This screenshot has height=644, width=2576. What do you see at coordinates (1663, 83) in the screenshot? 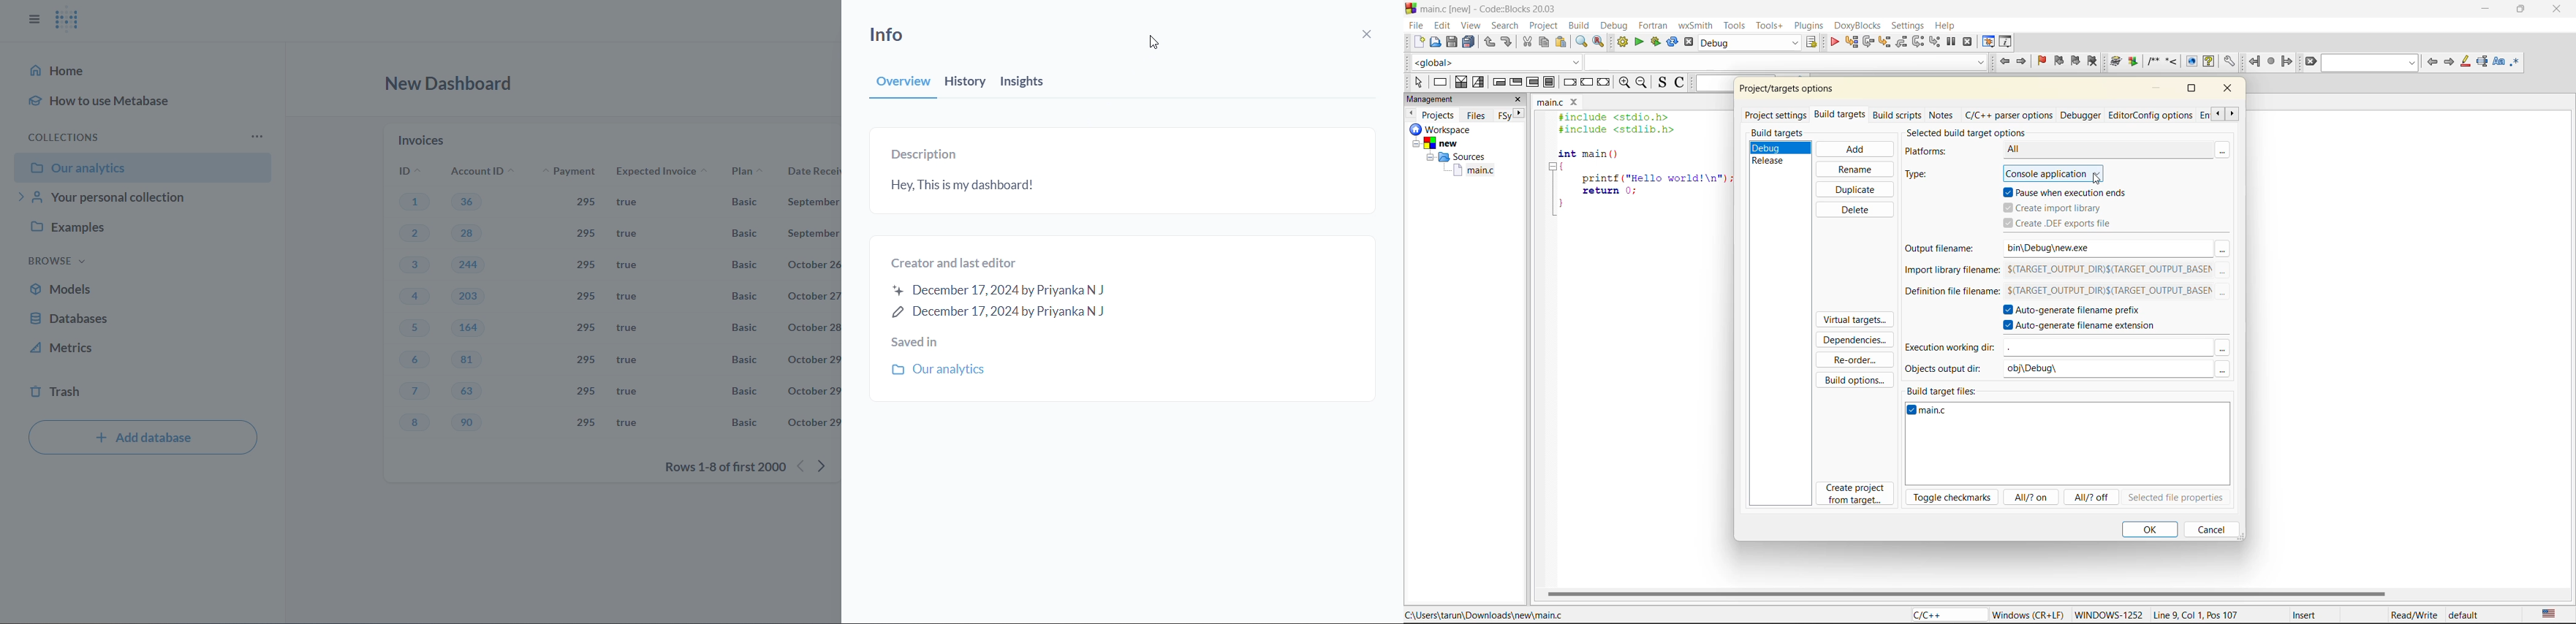
I see `toggle source` at bounding box center [1663, 83].